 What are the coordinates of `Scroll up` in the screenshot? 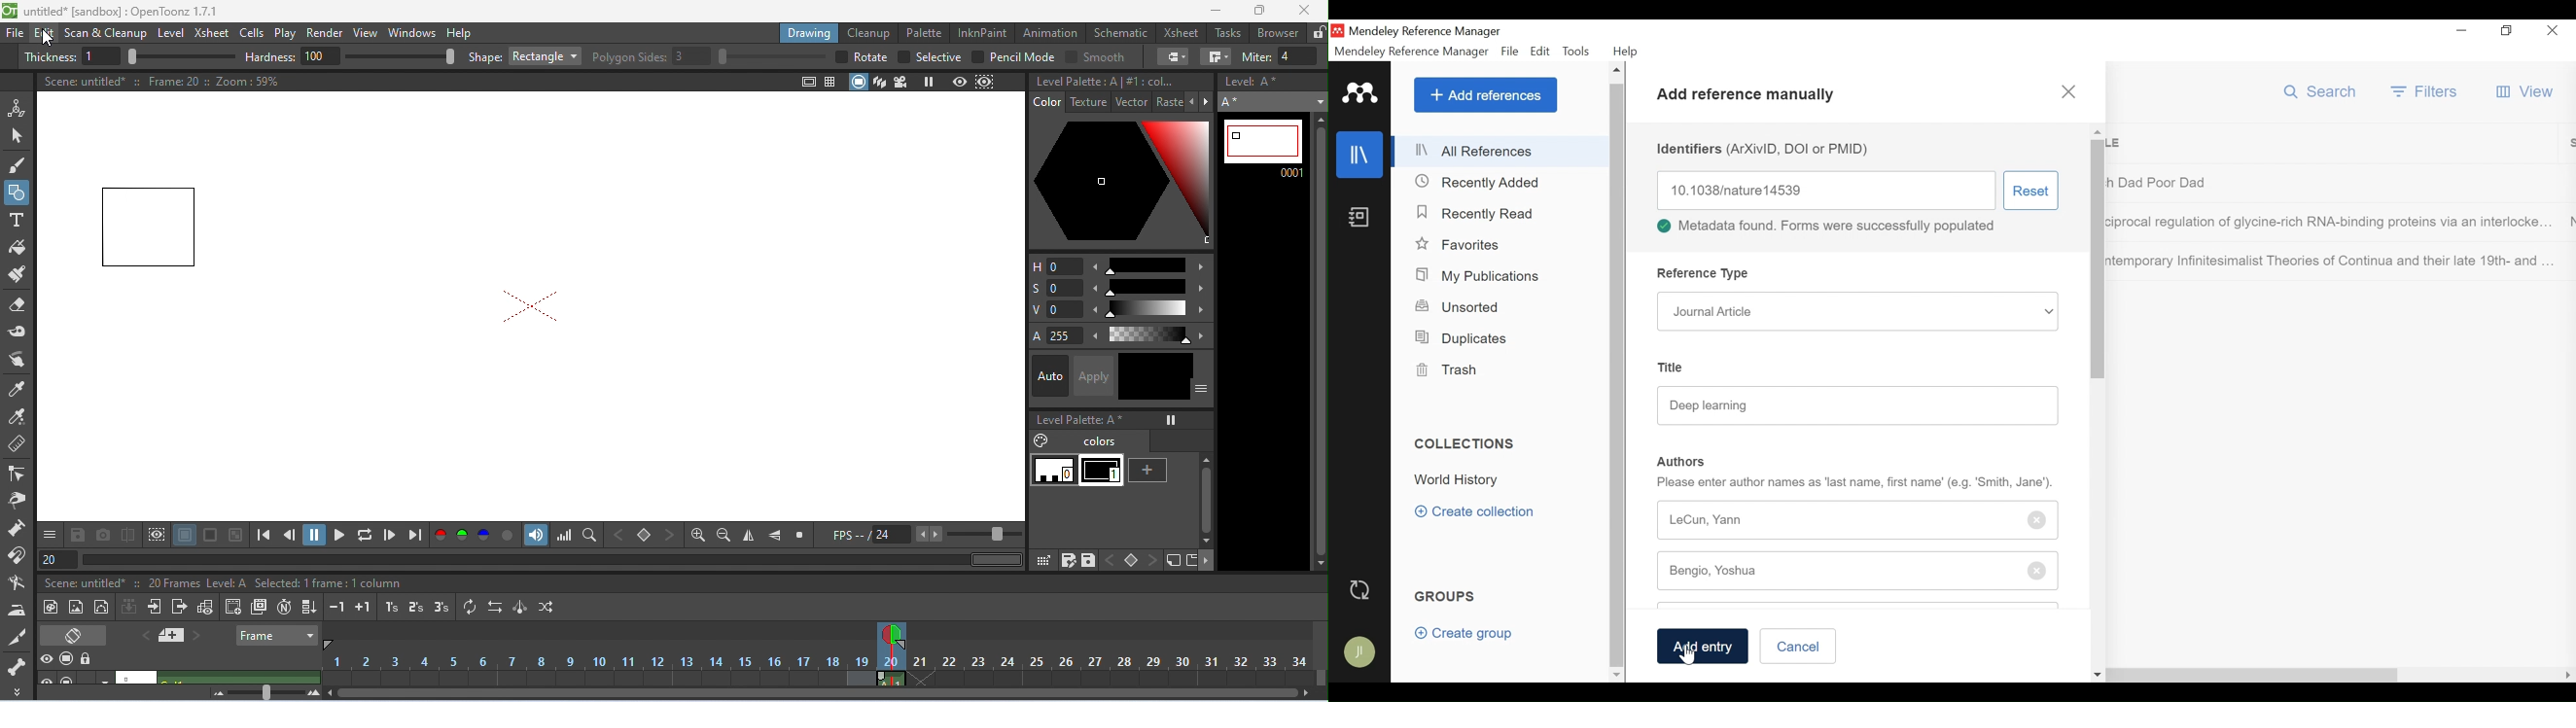 It's located at (1616, 72).